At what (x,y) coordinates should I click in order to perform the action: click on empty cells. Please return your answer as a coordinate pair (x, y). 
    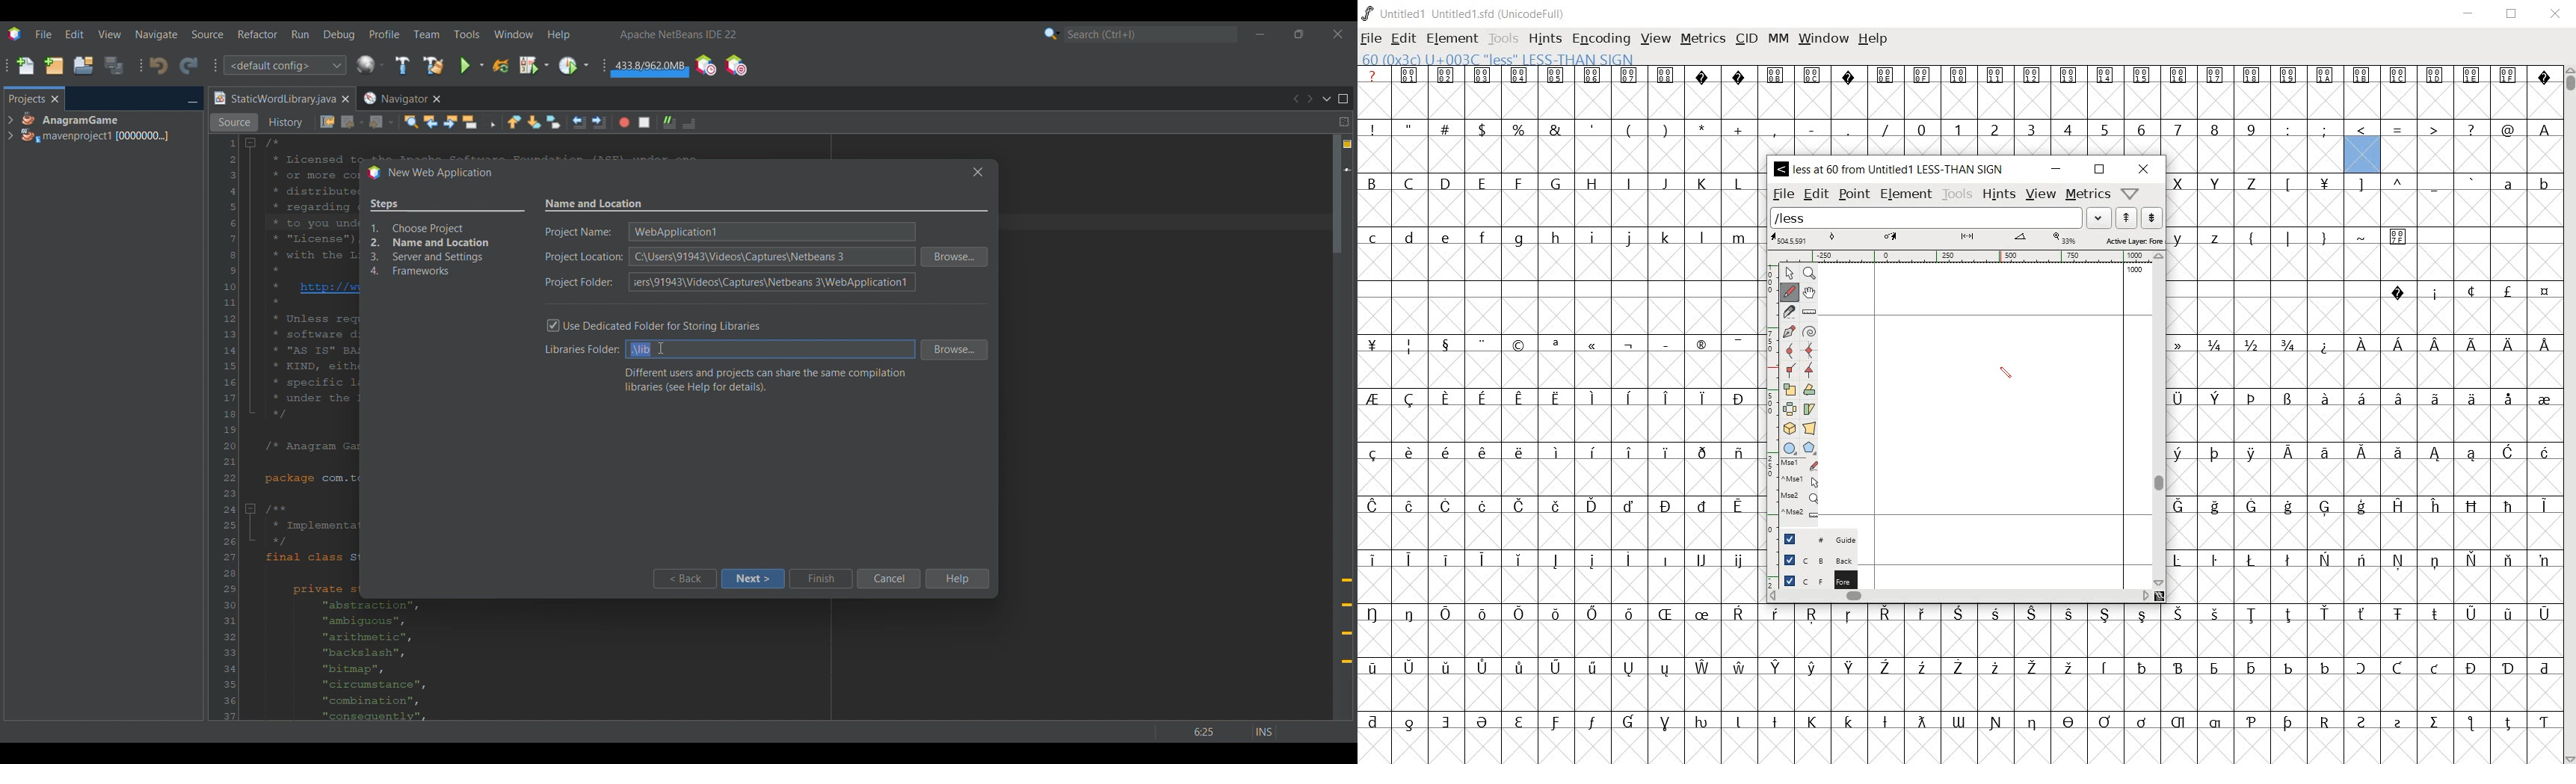
    Looking at the image, I should click on (2362, 209).